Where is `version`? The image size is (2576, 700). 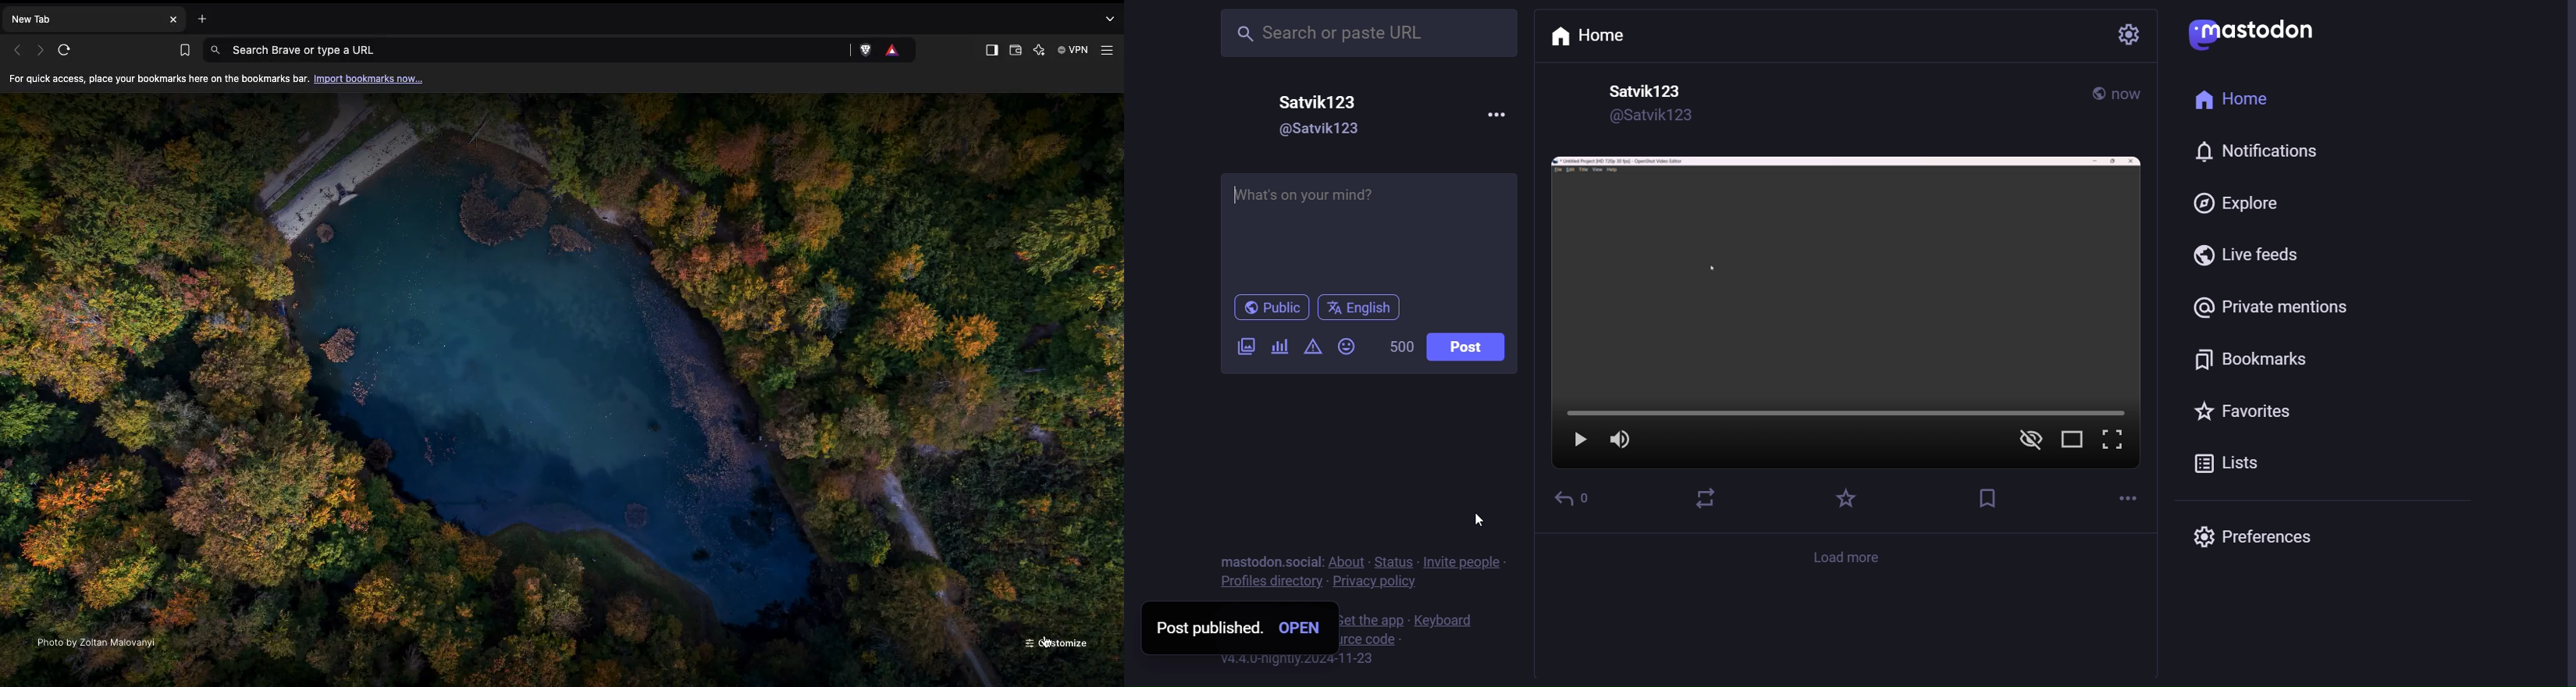
version is located at coordinates (1297, 661).